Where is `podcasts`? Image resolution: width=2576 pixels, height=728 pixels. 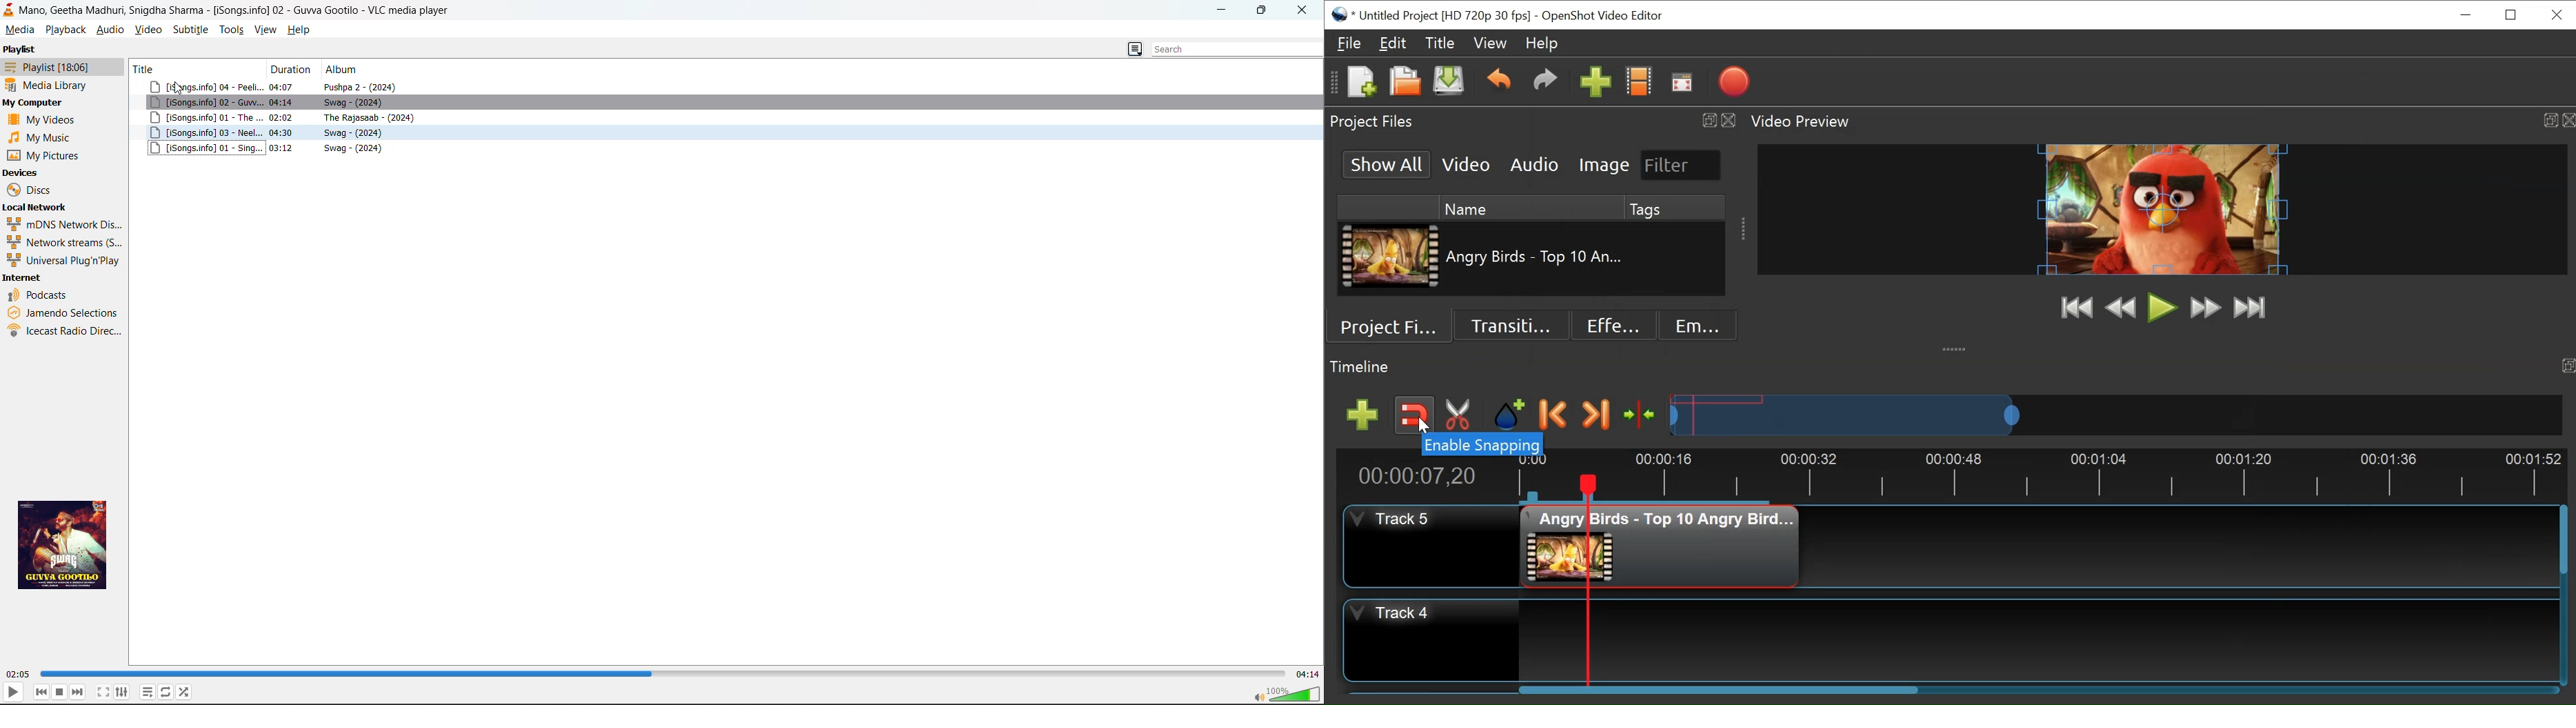
podcasts is located at coordinates (40, 294).